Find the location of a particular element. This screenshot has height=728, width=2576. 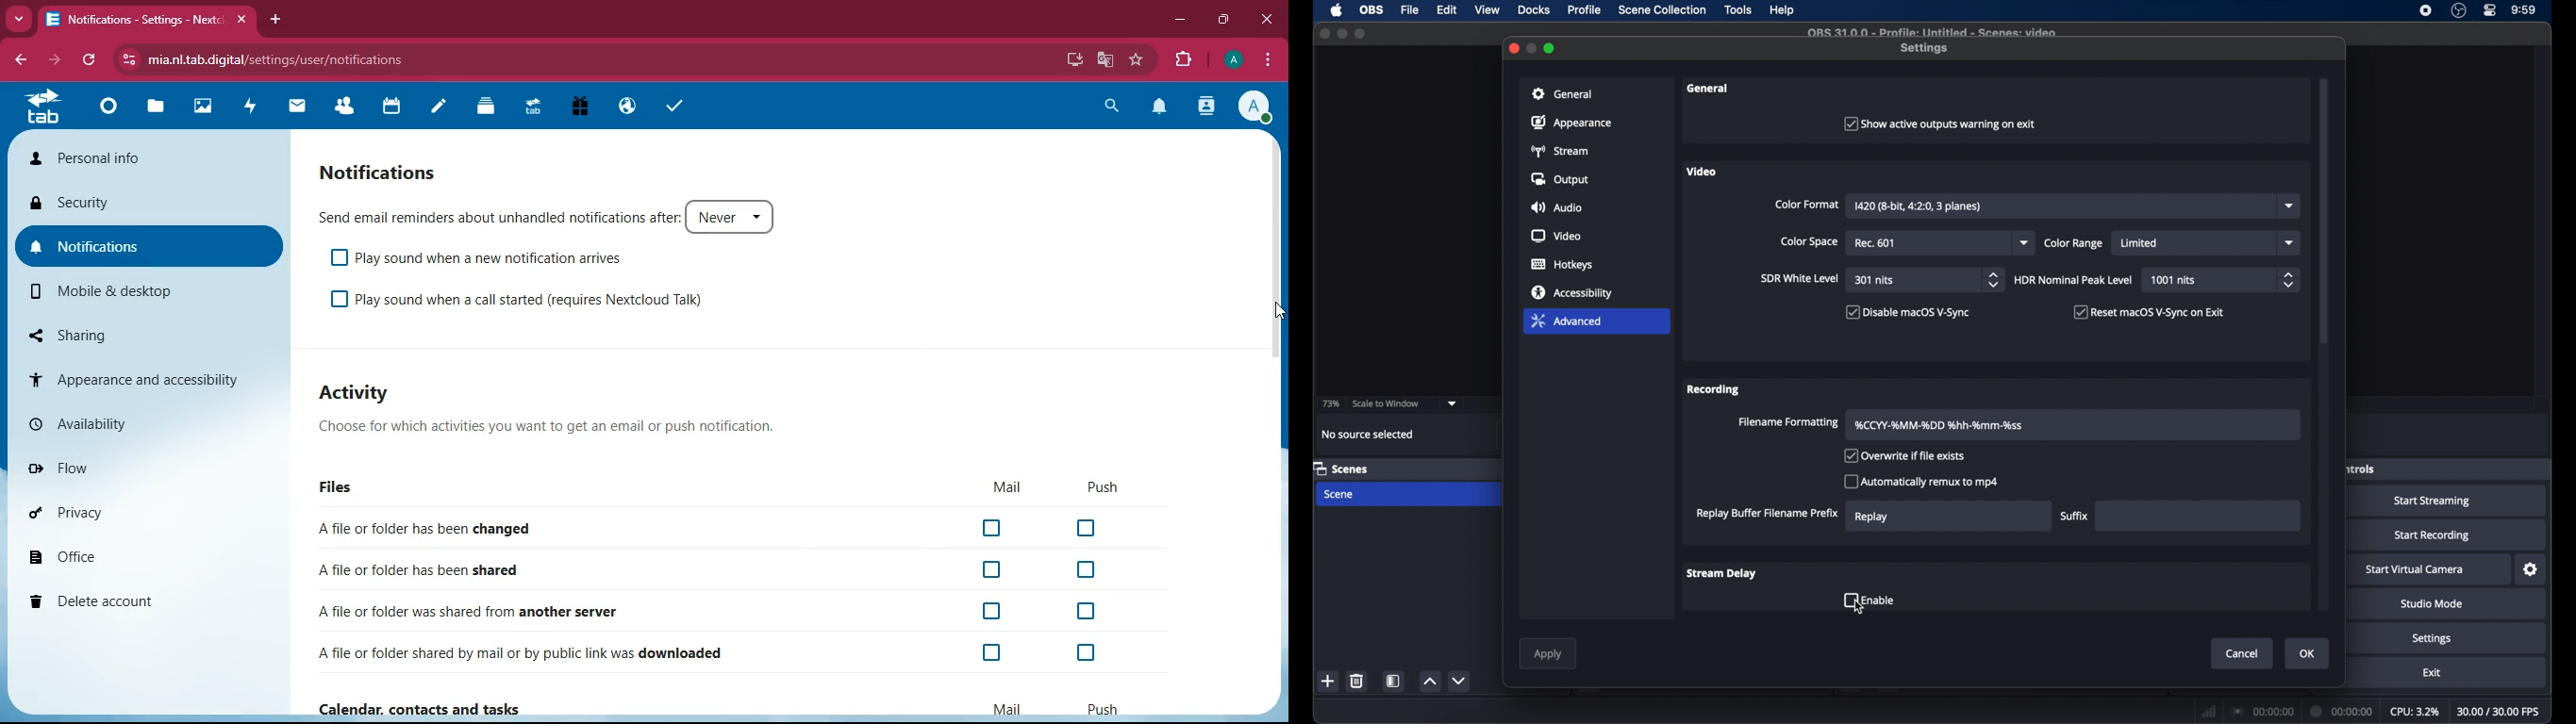

general is located at coordinates (1562, 93).